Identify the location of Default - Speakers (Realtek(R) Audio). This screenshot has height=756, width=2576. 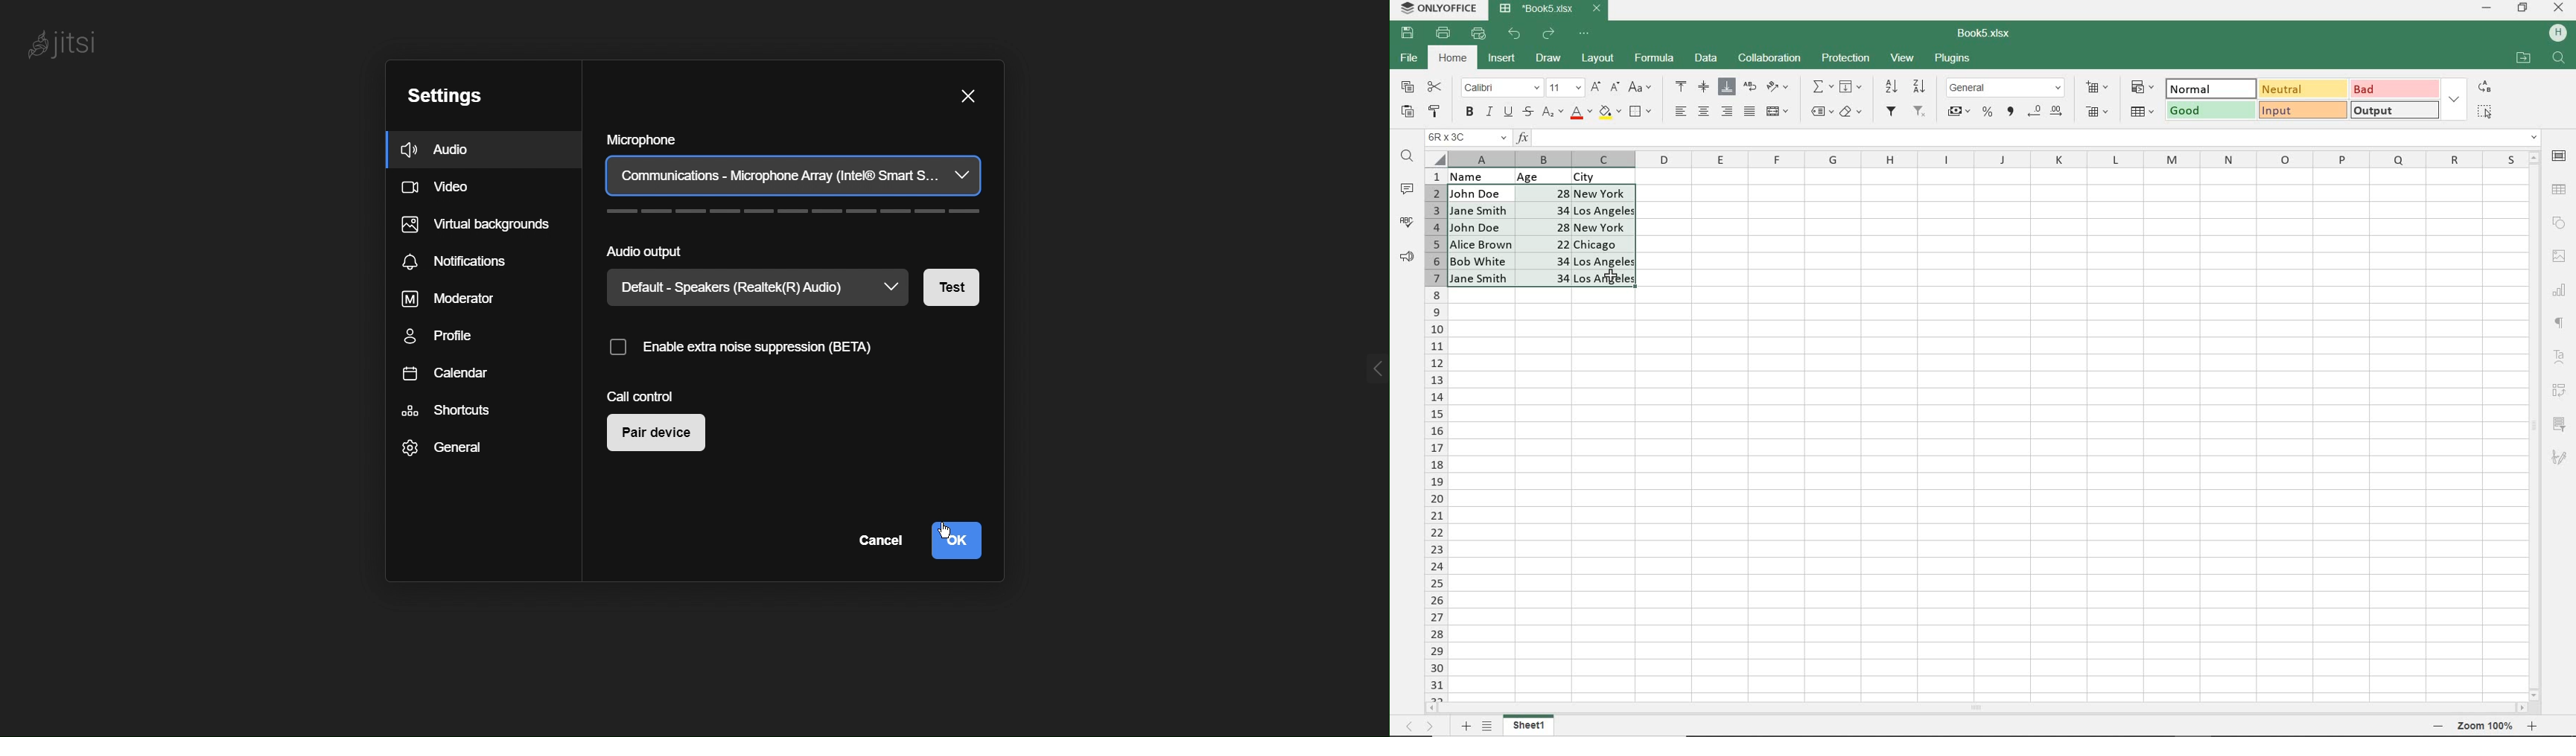
(730, 287).